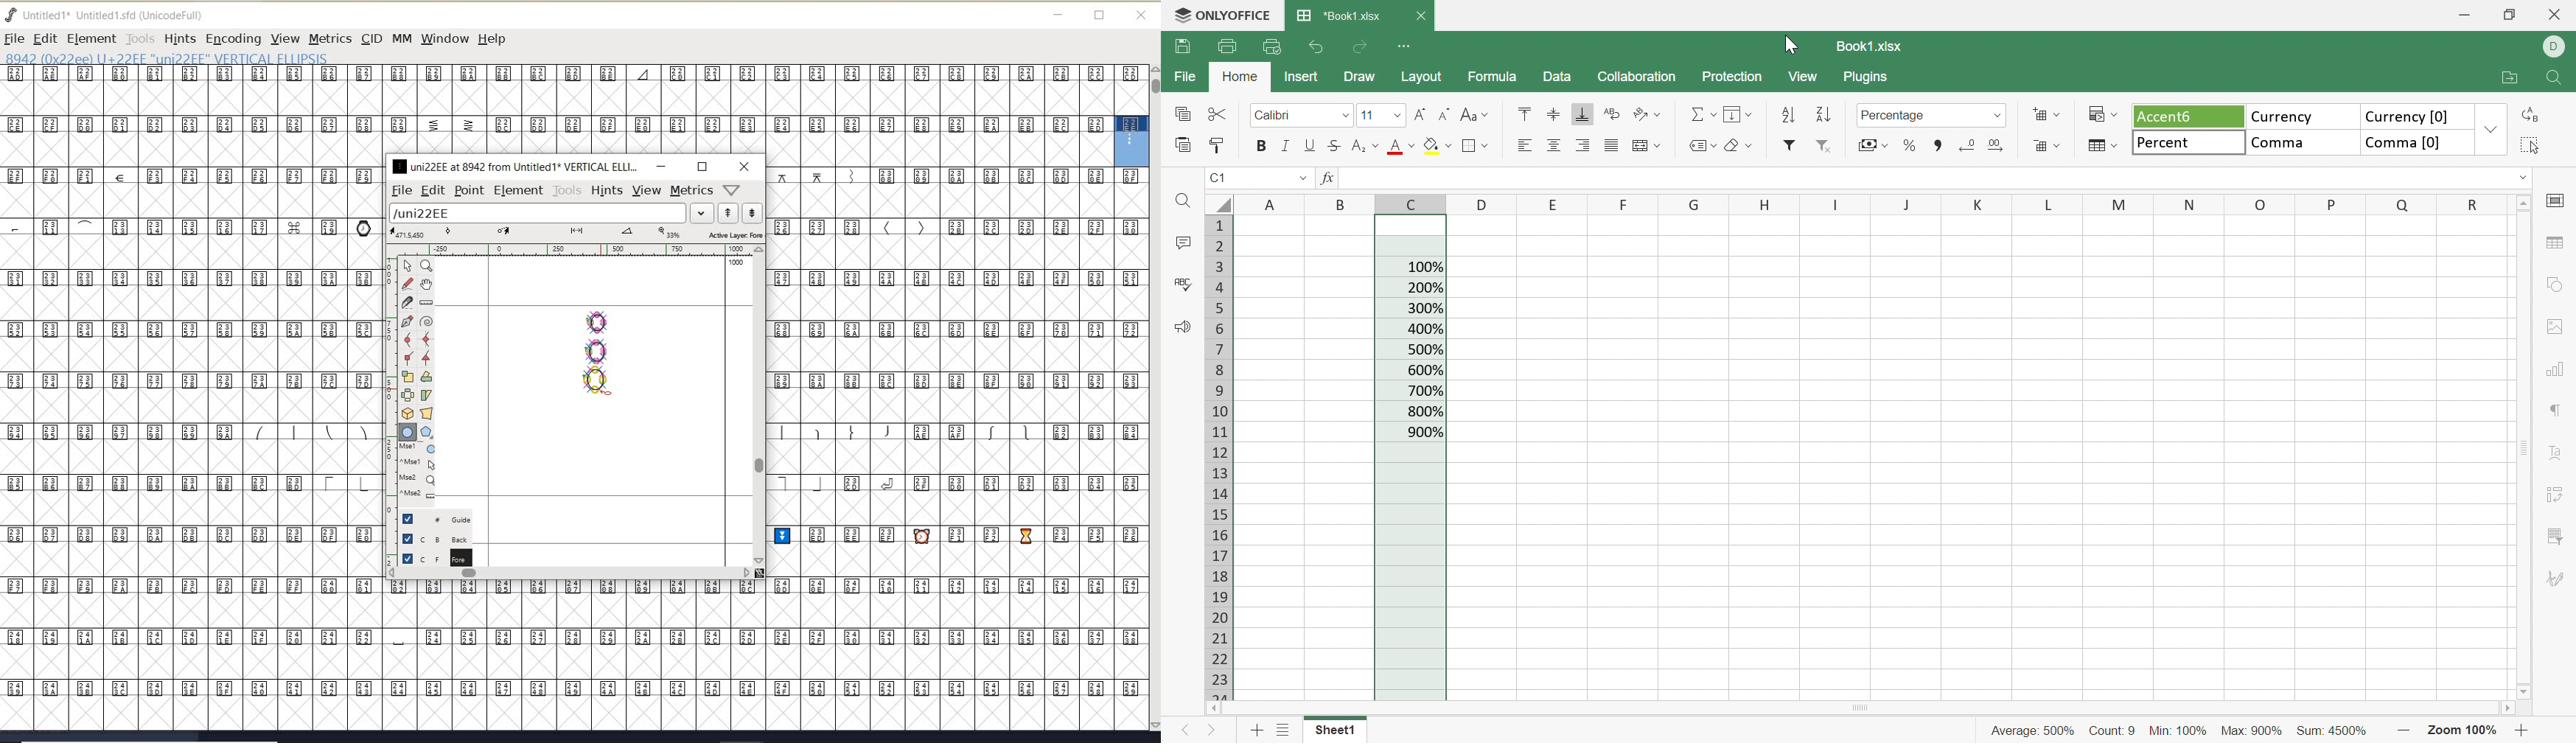 This screenshot has height=756, width=2576. Describe the element at coordinates (2530, 116) in the screenshot. I see `Replace` at that location.